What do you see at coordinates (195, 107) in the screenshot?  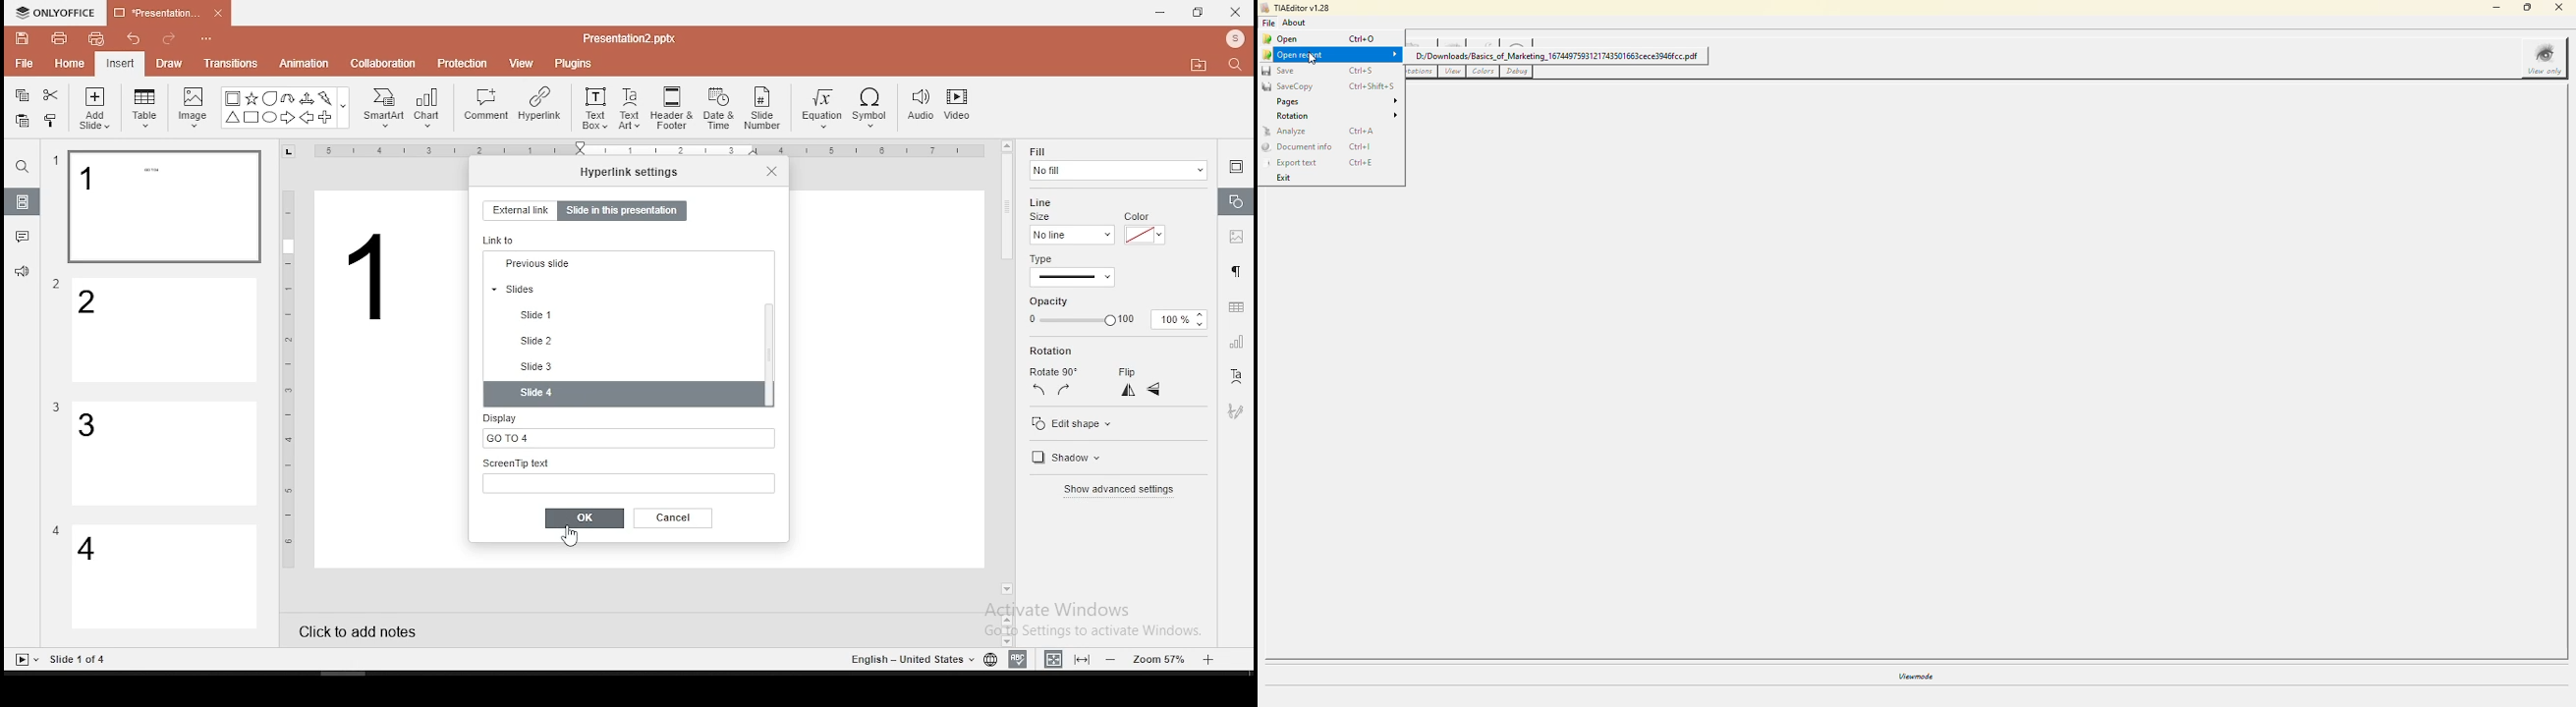 I see `image` at bounding box center [195, 107].